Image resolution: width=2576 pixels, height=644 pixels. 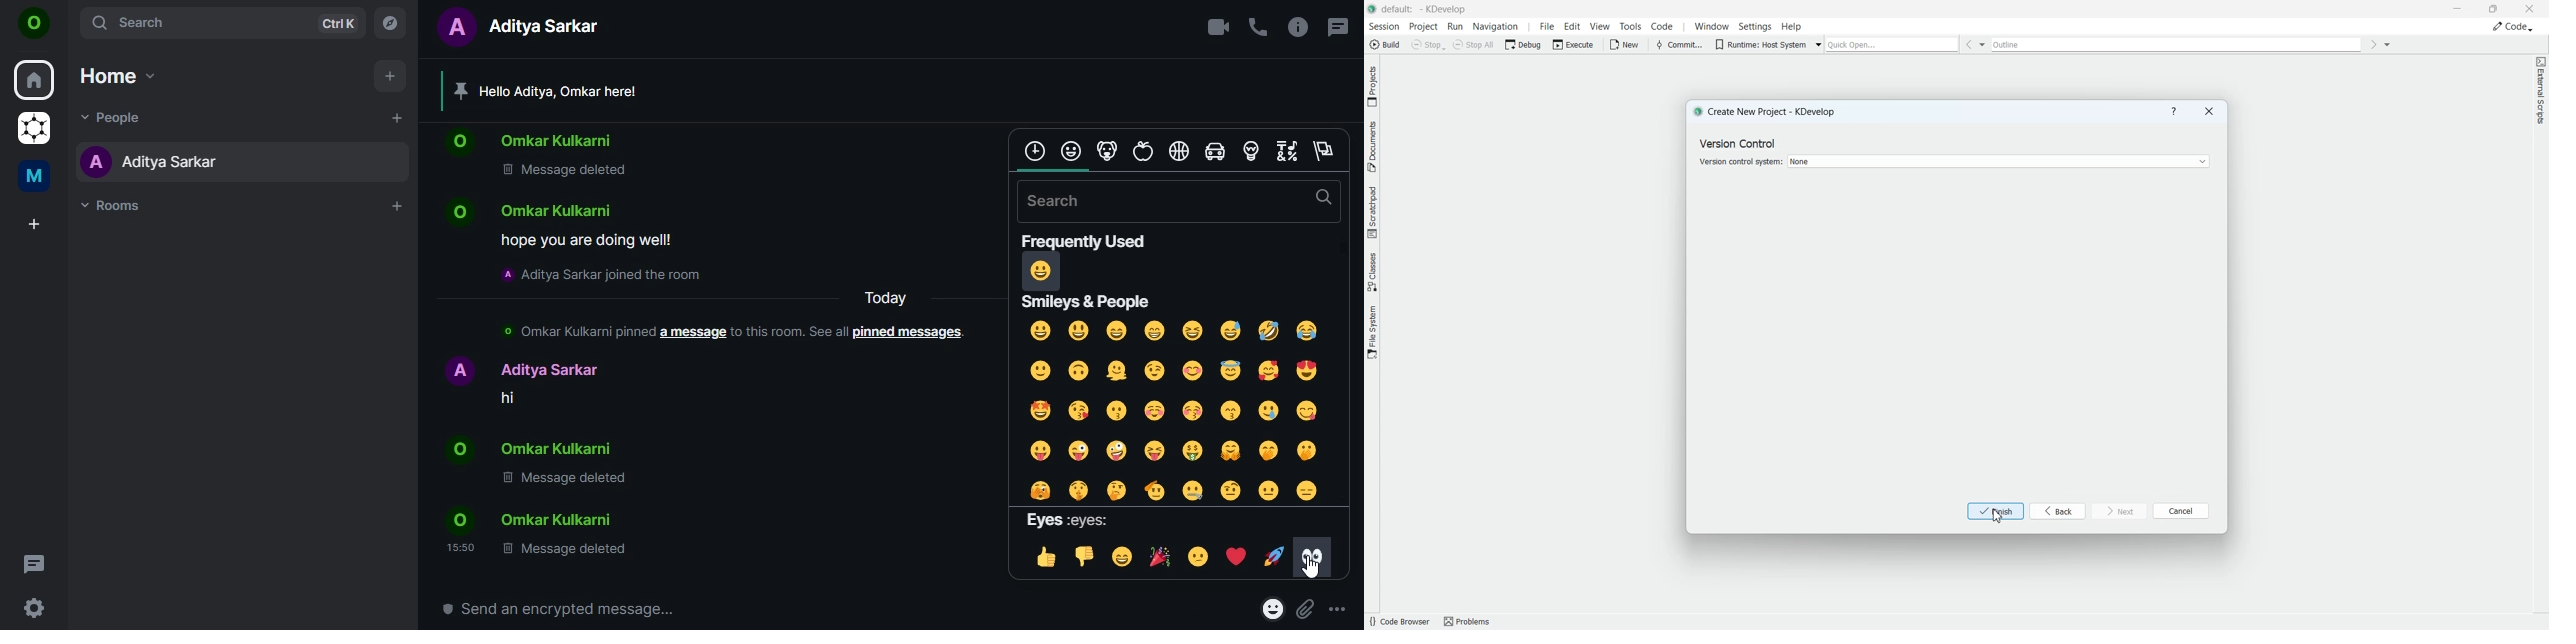 What do you see at coordinates (1308, 450) in the screenshot?
I see `face with open mouth and hand over mouth` at bounding box center [1308, 450].